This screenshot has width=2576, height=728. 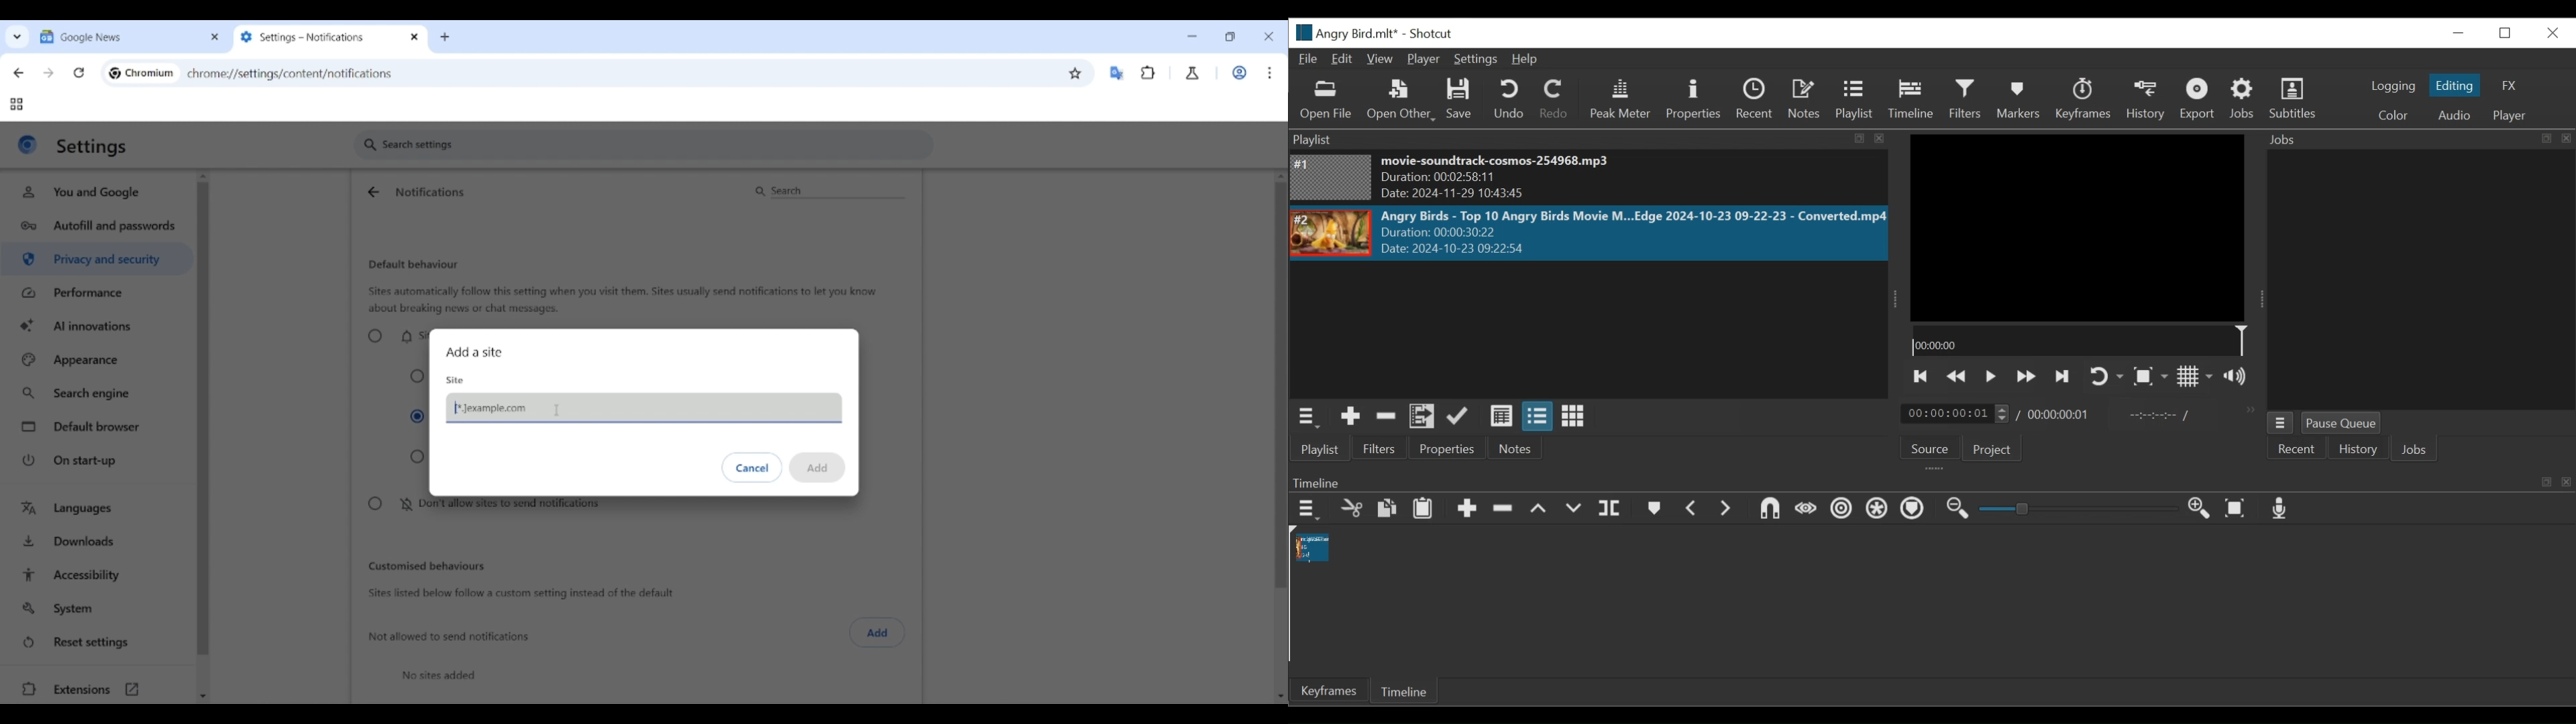 I want to click on Ripple all tracks, so click(x=1878, y=511).